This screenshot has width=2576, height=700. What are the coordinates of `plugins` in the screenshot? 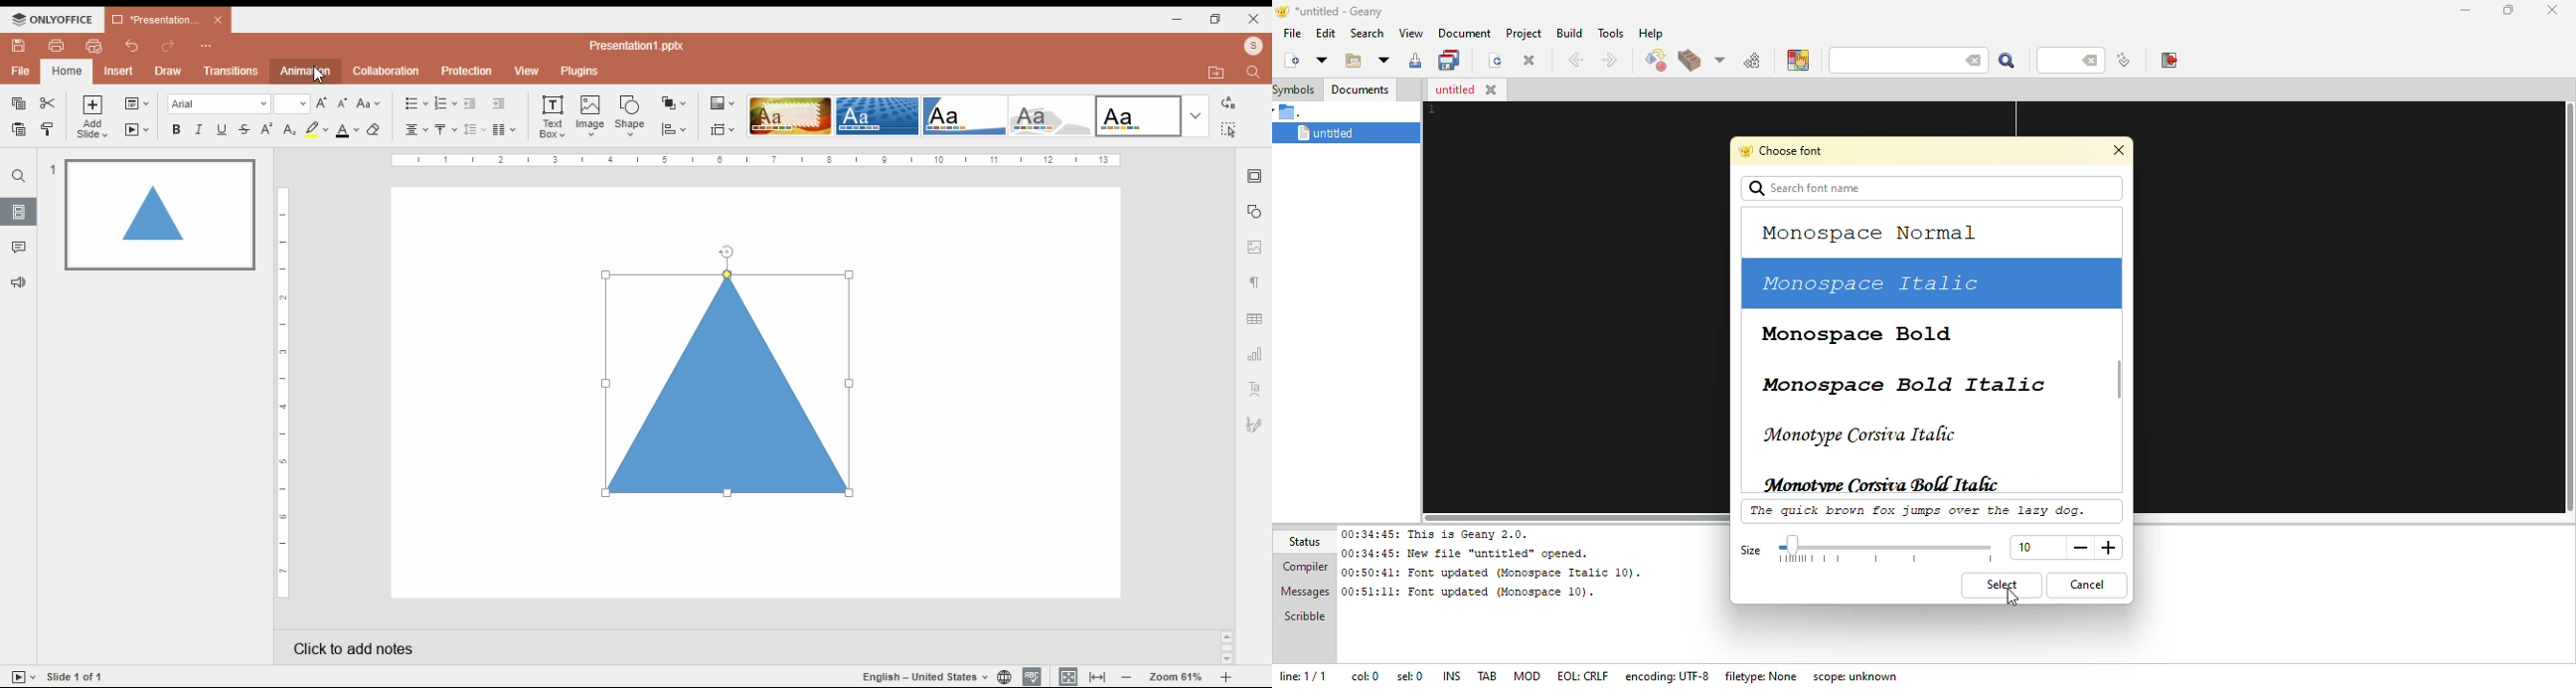 It's located at (578, 72).